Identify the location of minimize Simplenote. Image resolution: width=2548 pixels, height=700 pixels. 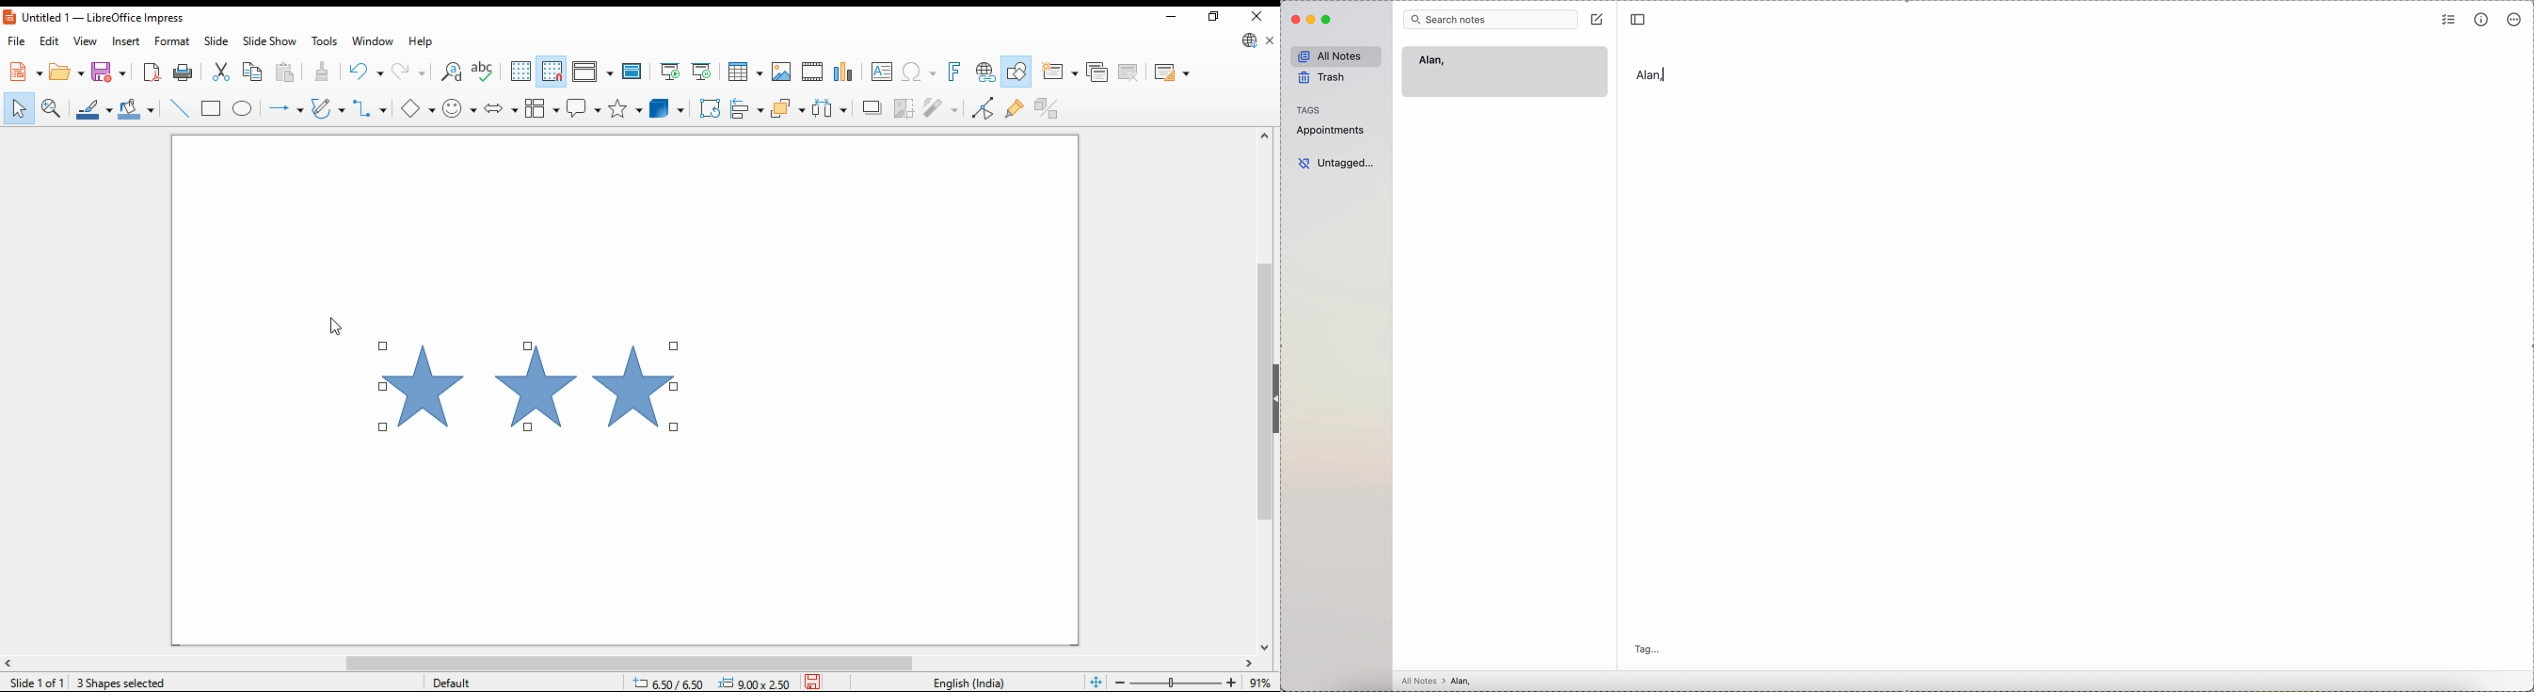
(1312, 19).